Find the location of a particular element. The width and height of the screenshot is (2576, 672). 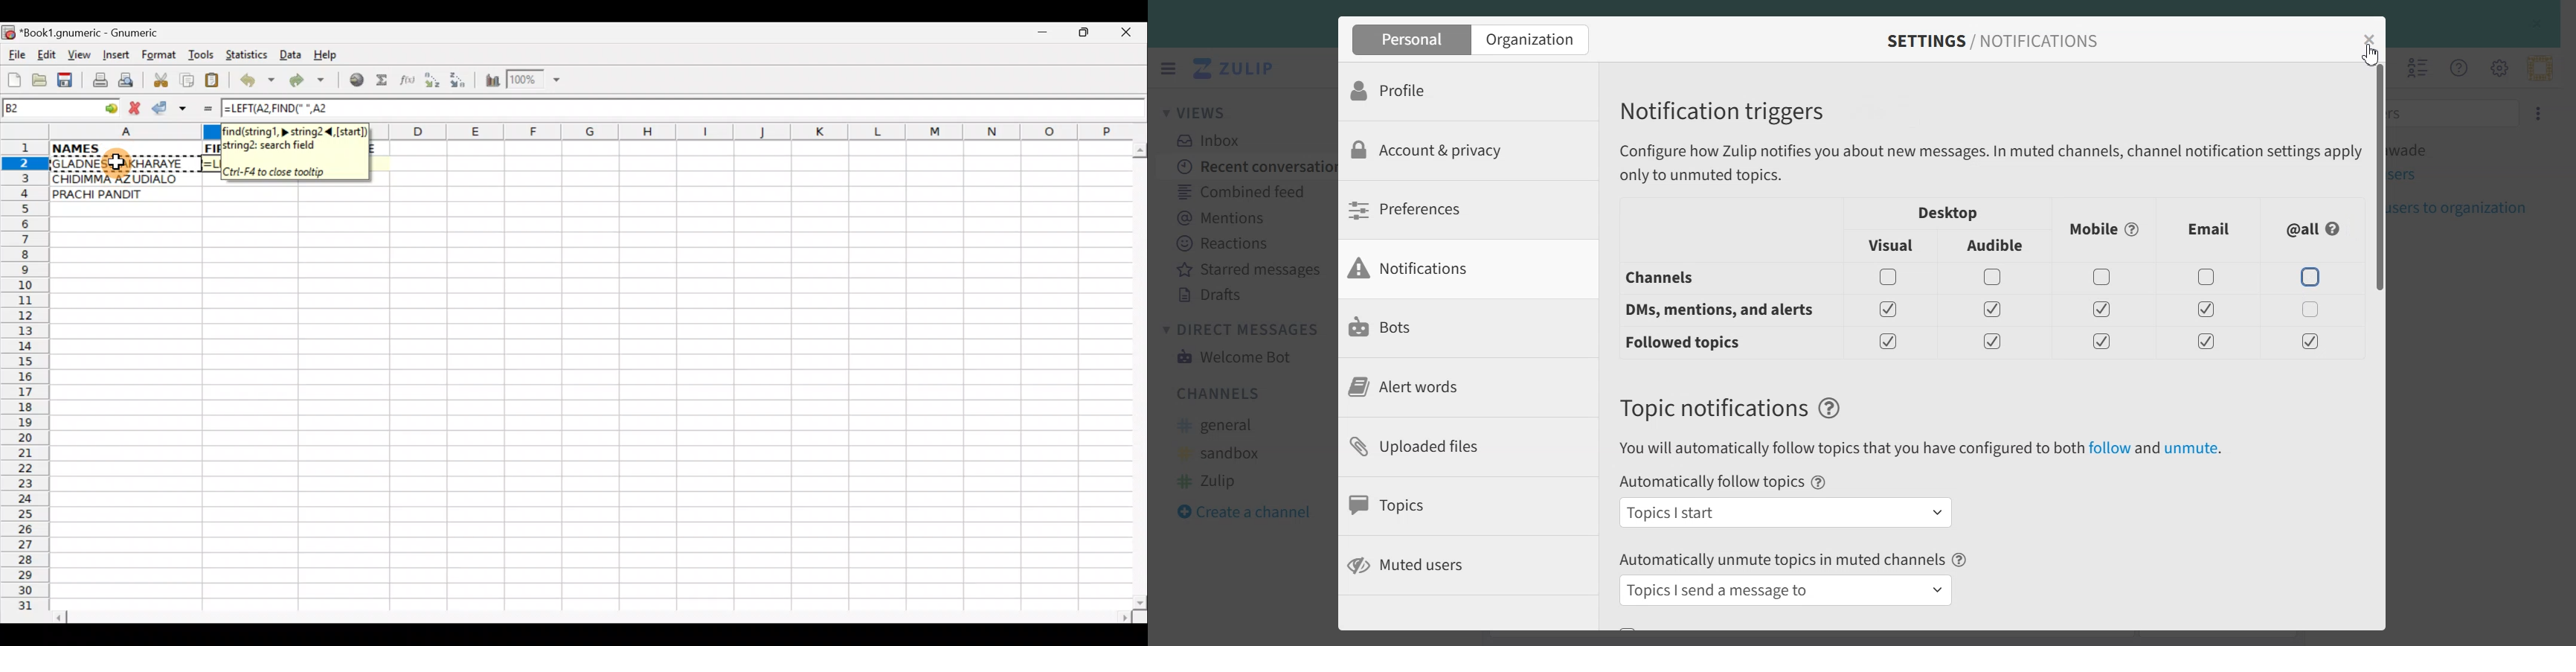

Topics I start is located at coordinates (1786, 512).